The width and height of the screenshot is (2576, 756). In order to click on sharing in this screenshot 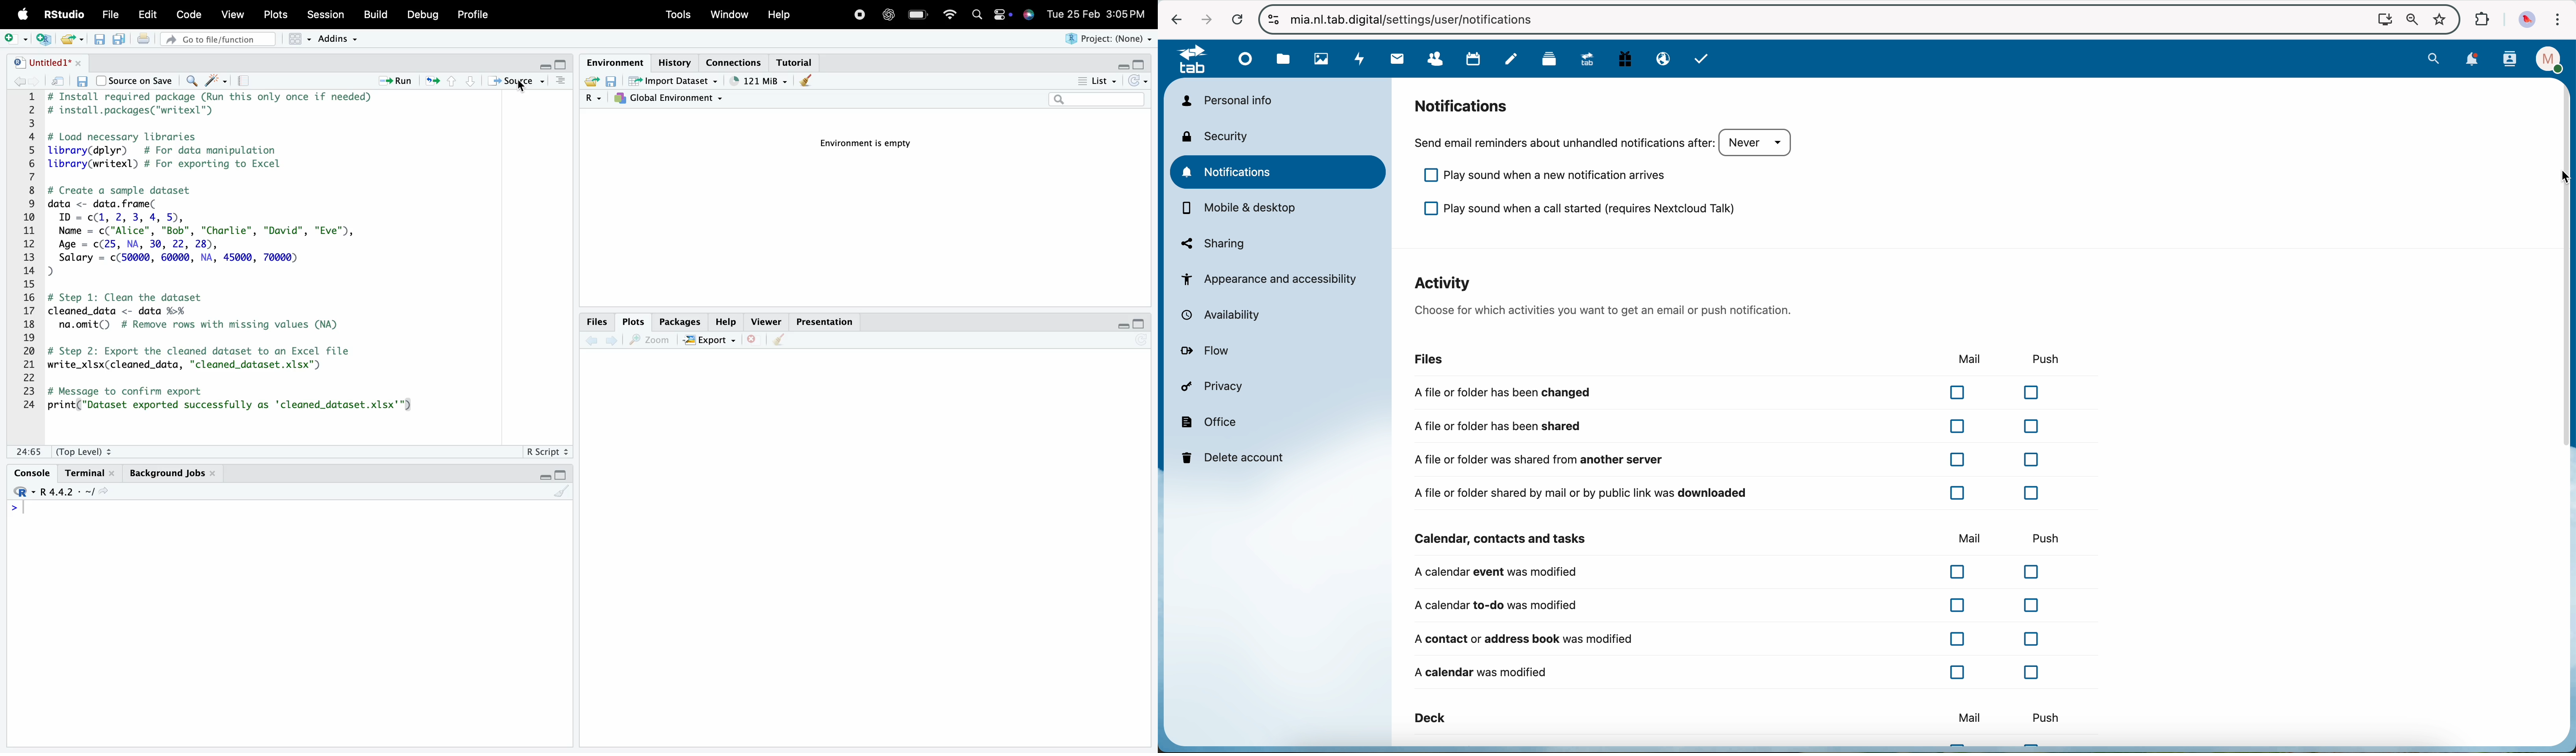, I will do `click(1214, 243)`.